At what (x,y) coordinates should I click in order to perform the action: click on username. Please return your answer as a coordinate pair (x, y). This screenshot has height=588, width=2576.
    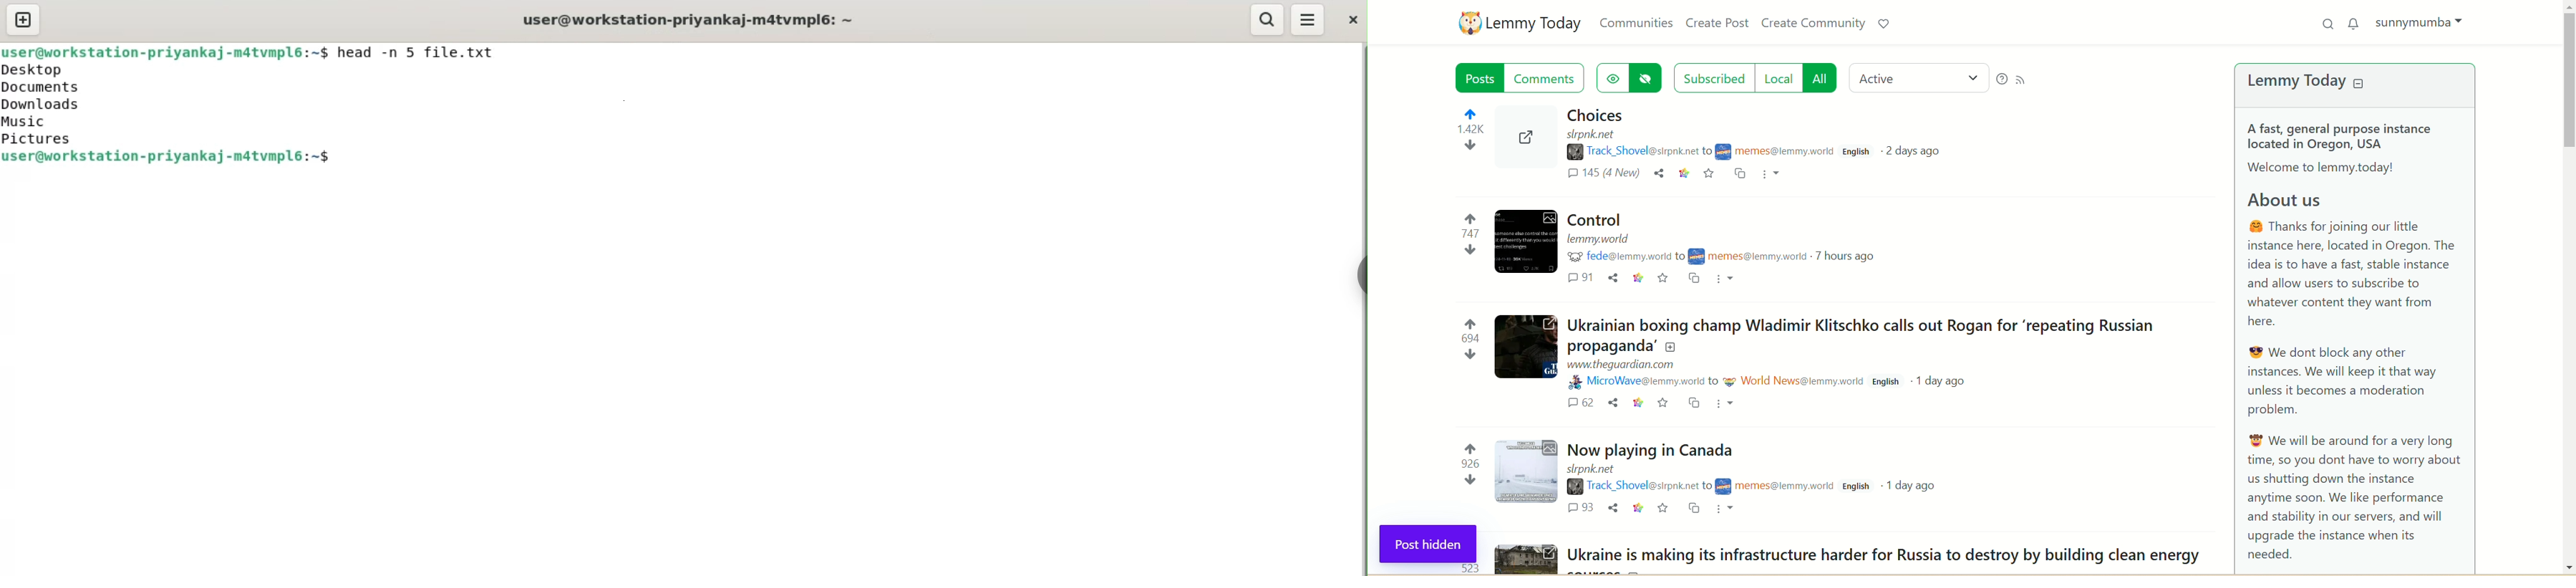
    Looking at the image, I should click on (1641, 382).